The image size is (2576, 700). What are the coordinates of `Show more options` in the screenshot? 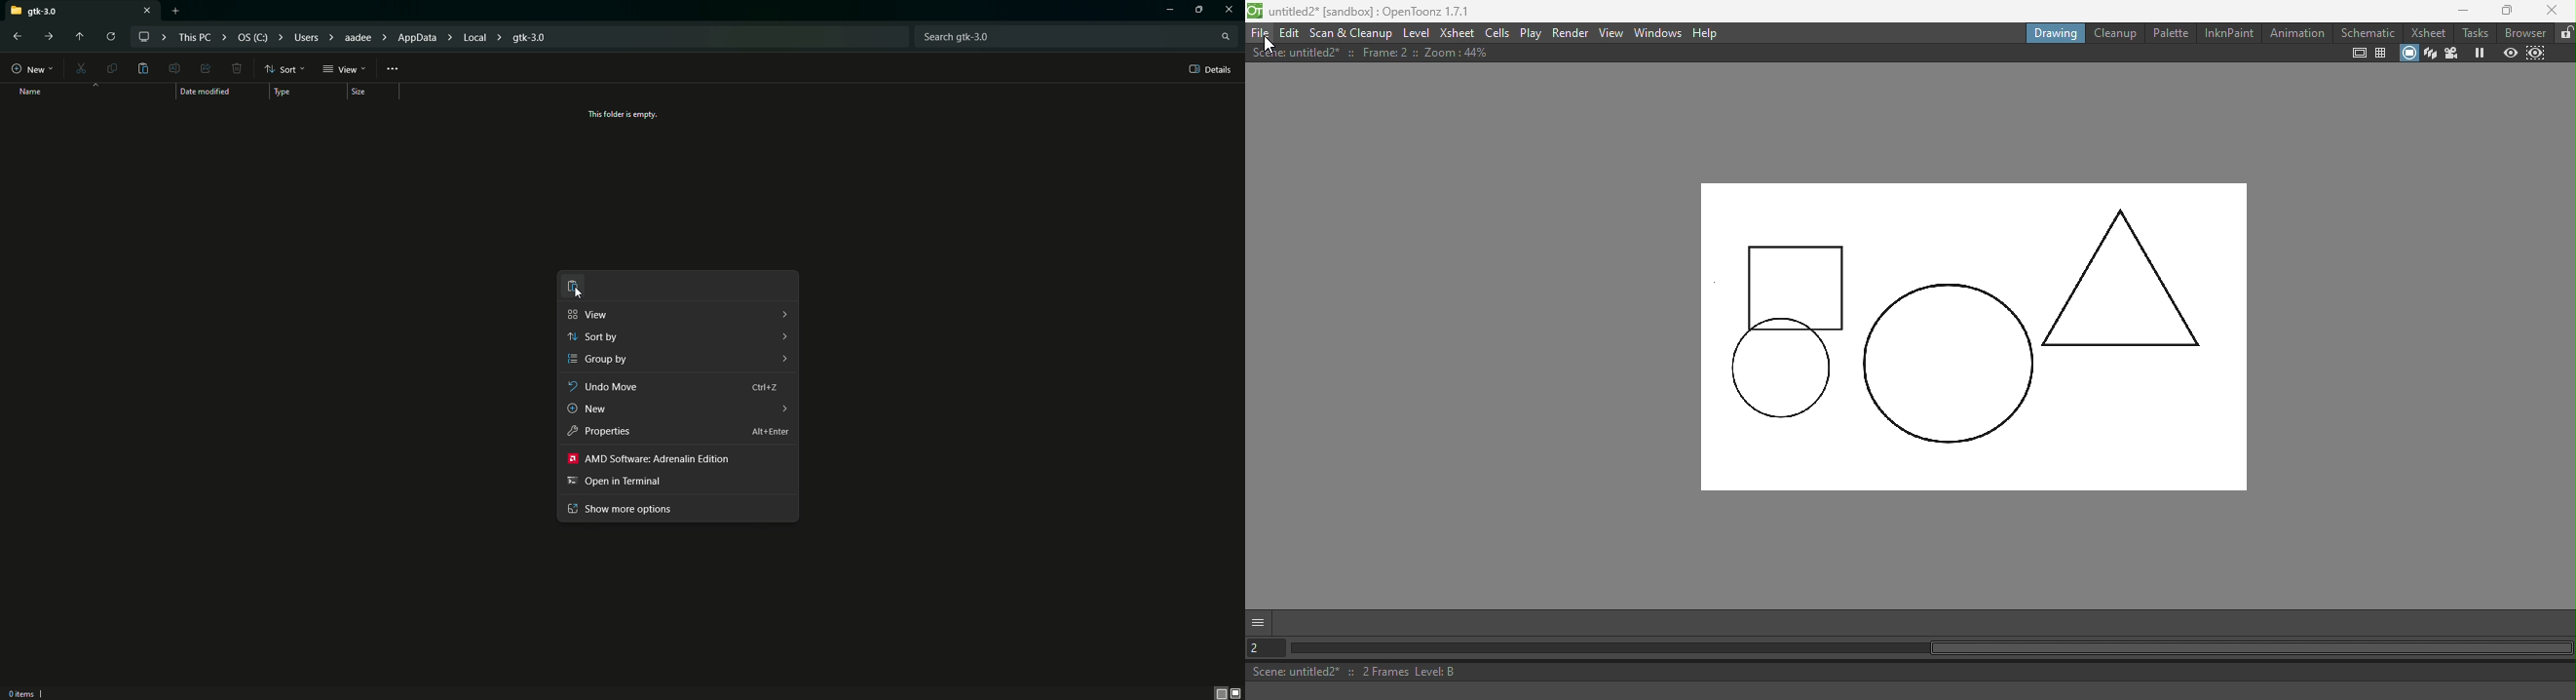 It's located at (620, 508).